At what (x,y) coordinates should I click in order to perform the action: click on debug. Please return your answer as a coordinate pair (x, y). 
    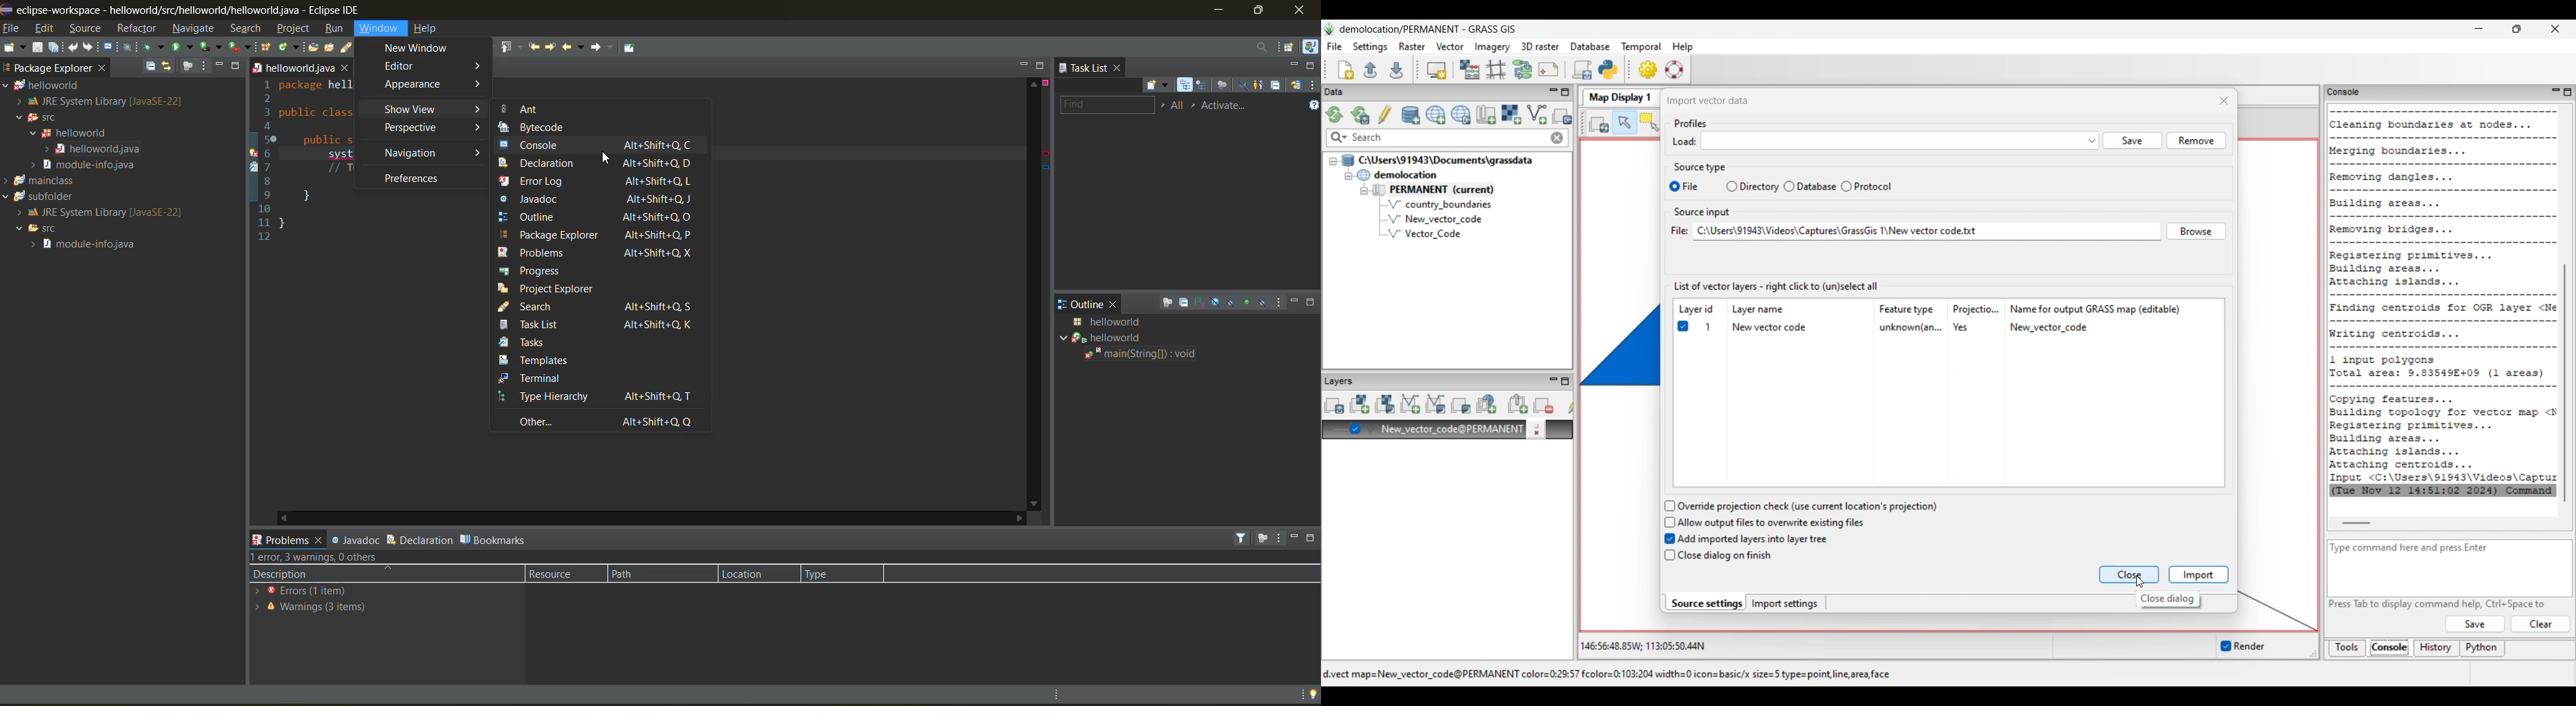
    Looking at the image, I should click on (153, 47).